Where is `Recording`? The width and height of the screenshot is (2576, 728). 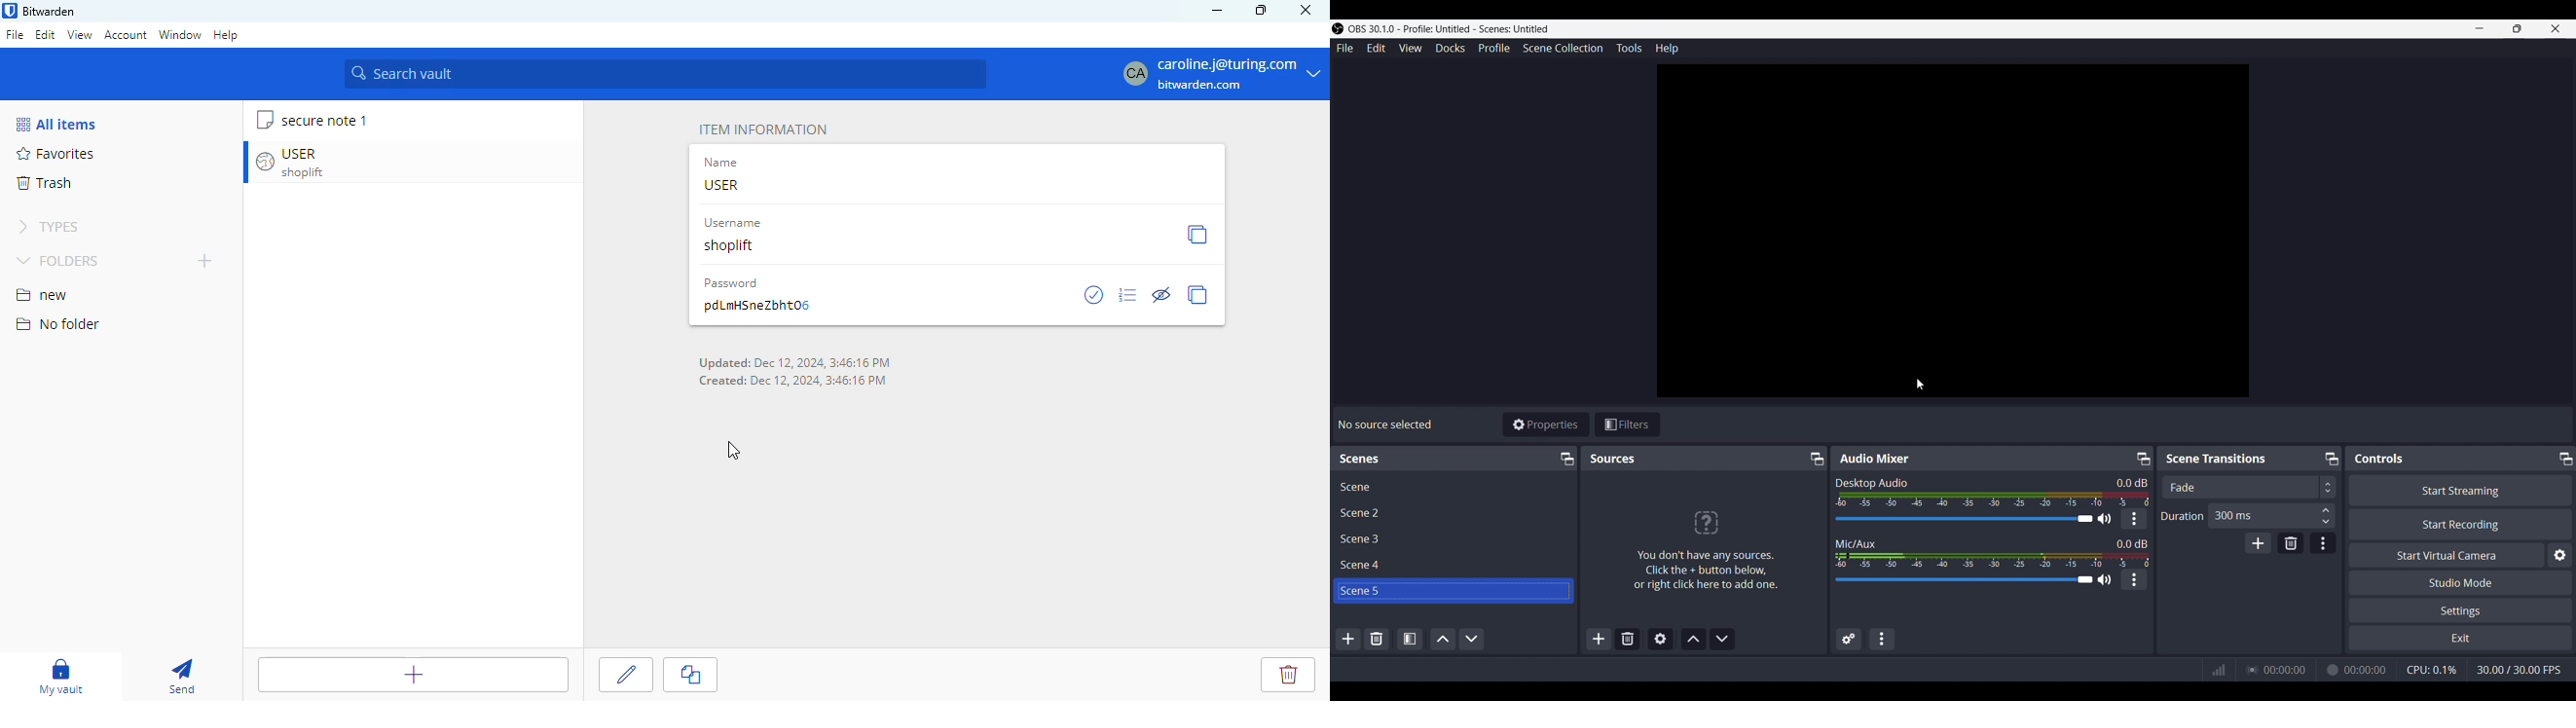
Recording is located at coordinates (2331, 669).